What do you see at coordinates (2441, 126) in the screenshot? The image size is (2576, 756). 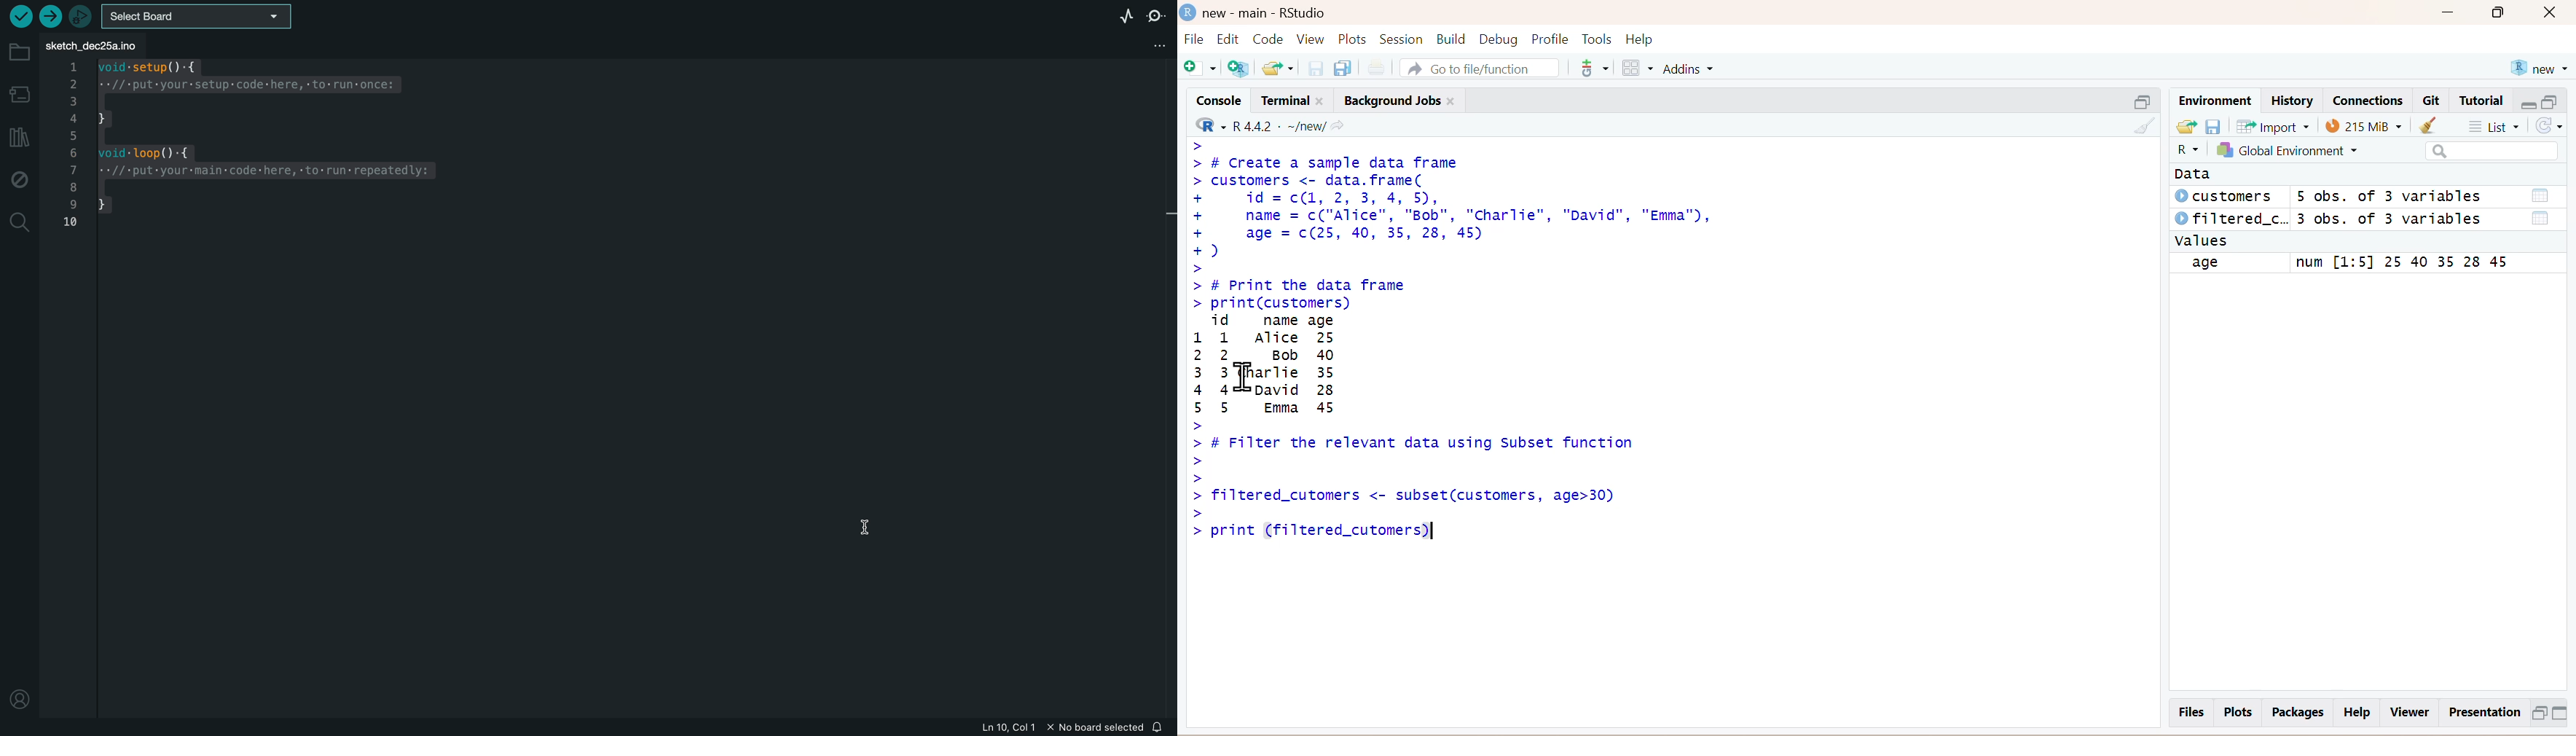 I see `Clear Objects from workspaces` at bounding box center [2441, 126].